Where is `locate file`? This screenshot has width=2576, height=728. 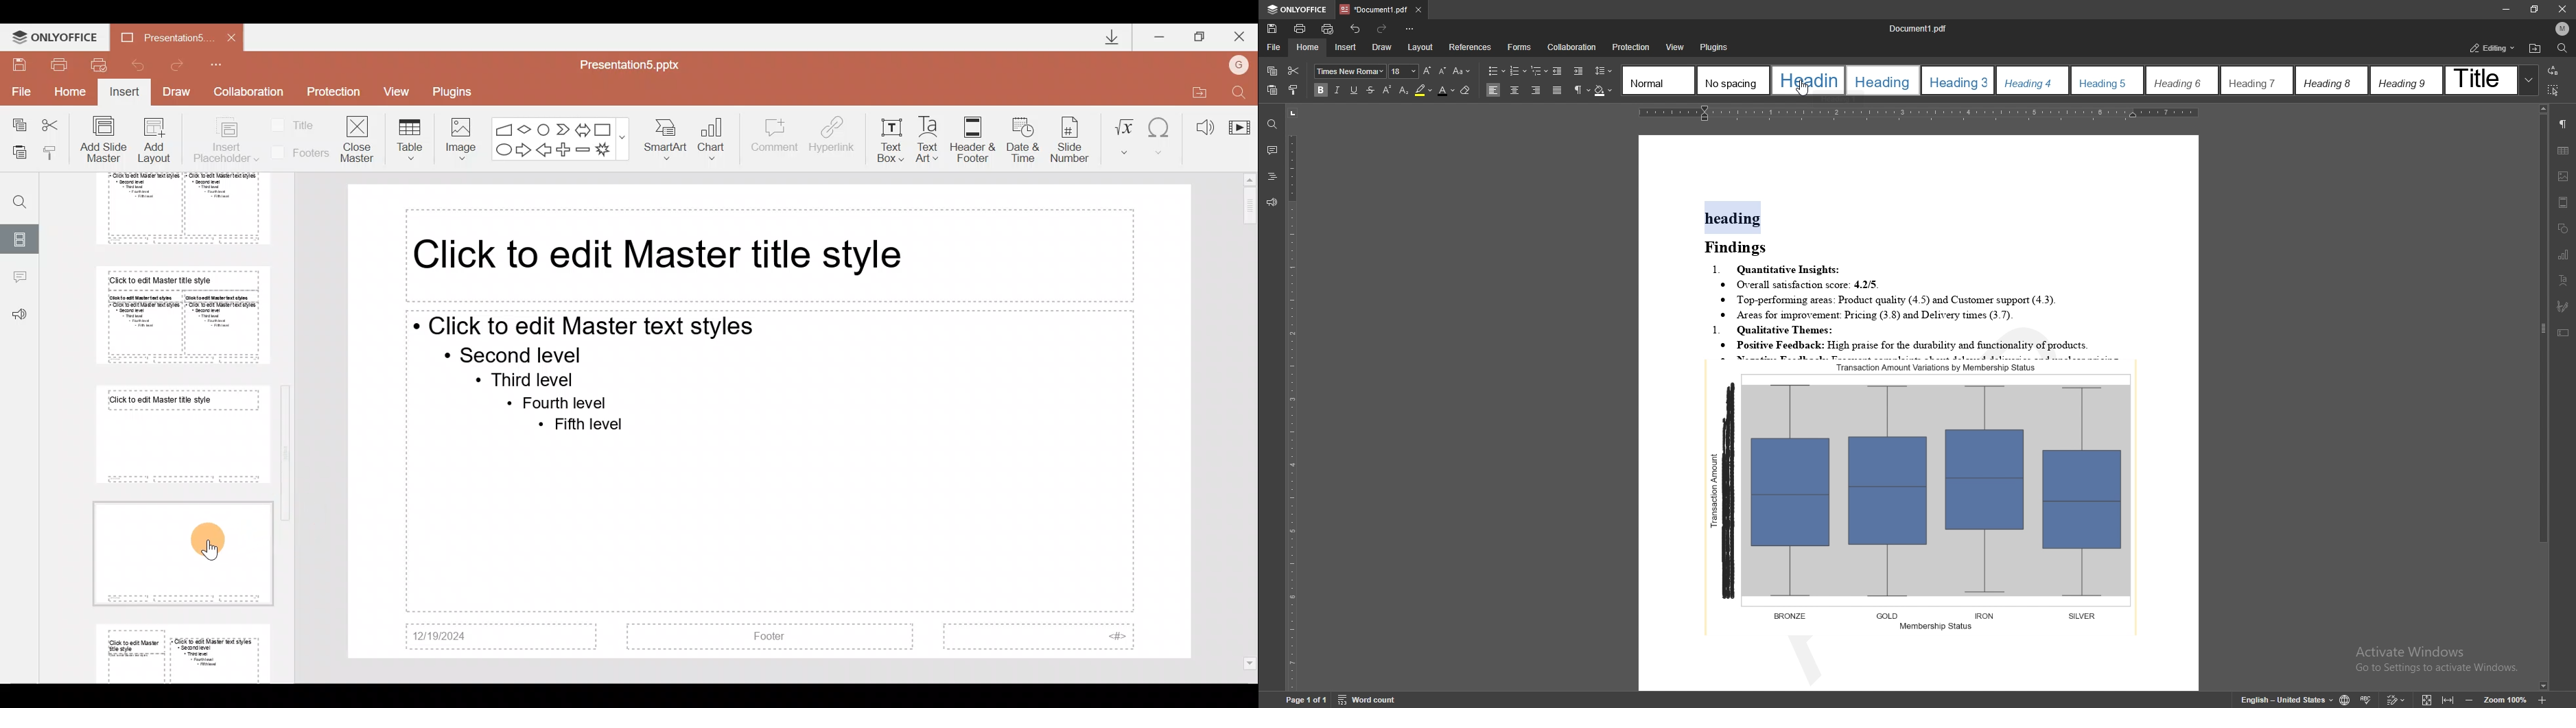 locate file is located at coordinates (2535, 49).